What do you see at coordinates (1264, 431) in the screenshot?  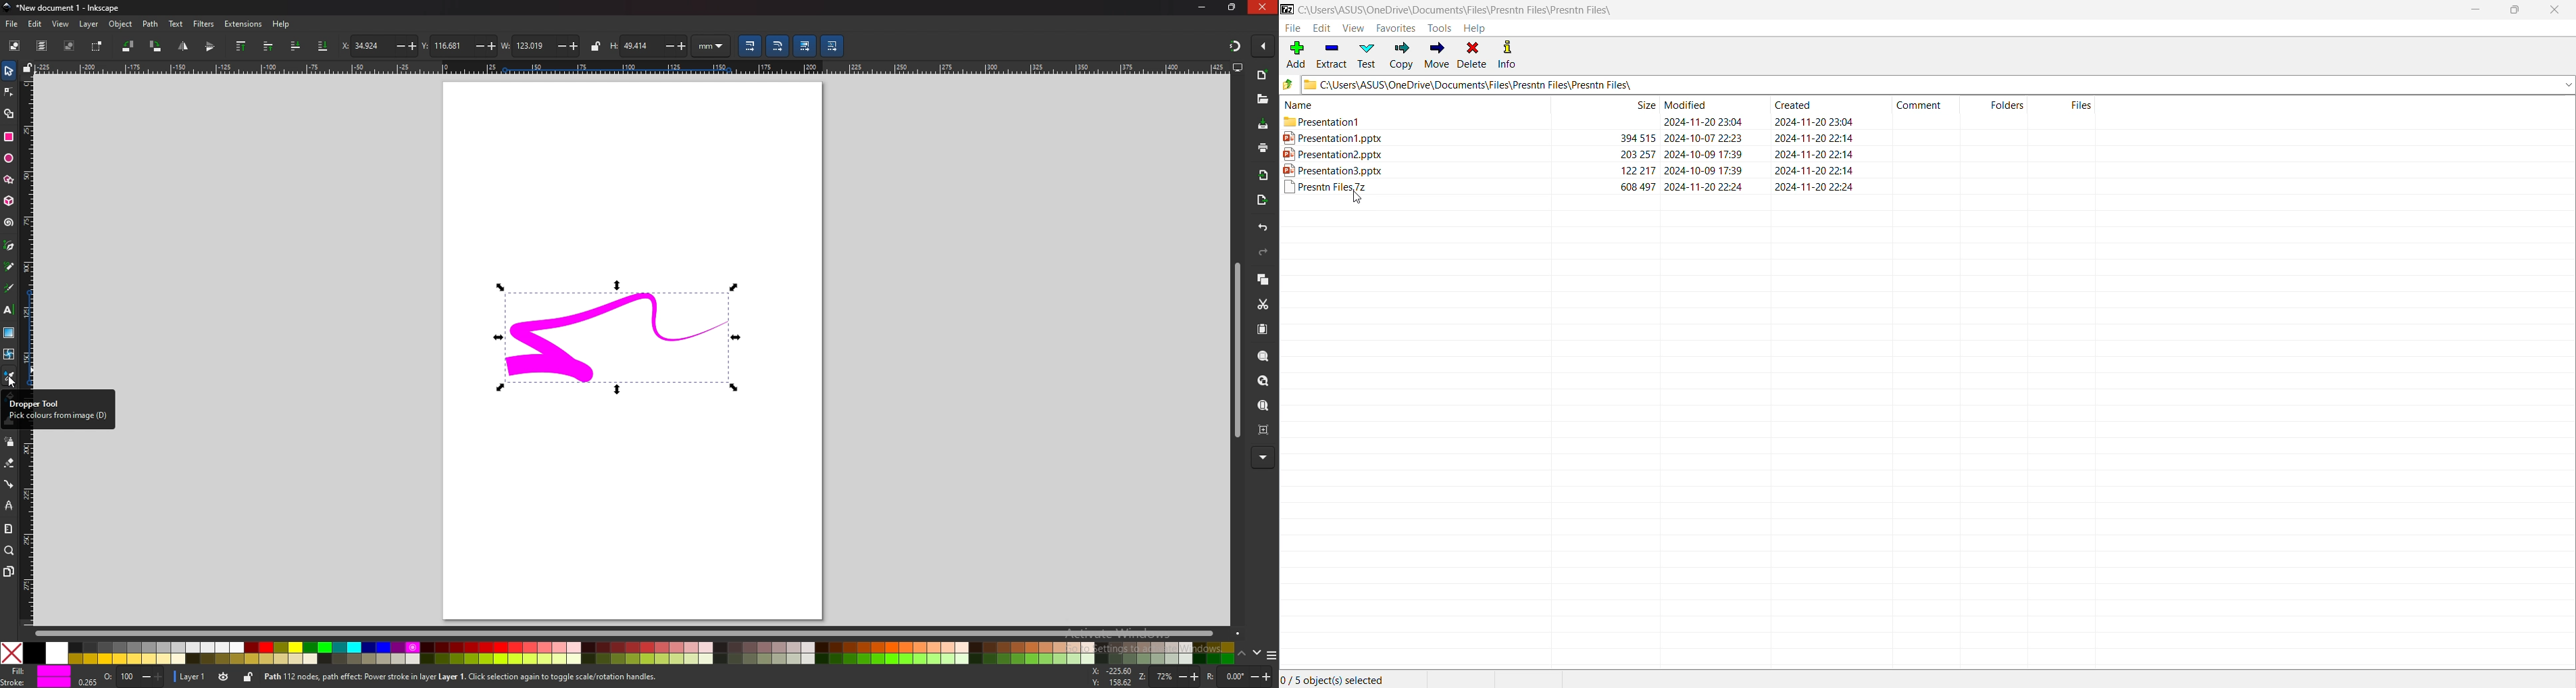 I see `zoom center page` at bounding box center [1264, 431].